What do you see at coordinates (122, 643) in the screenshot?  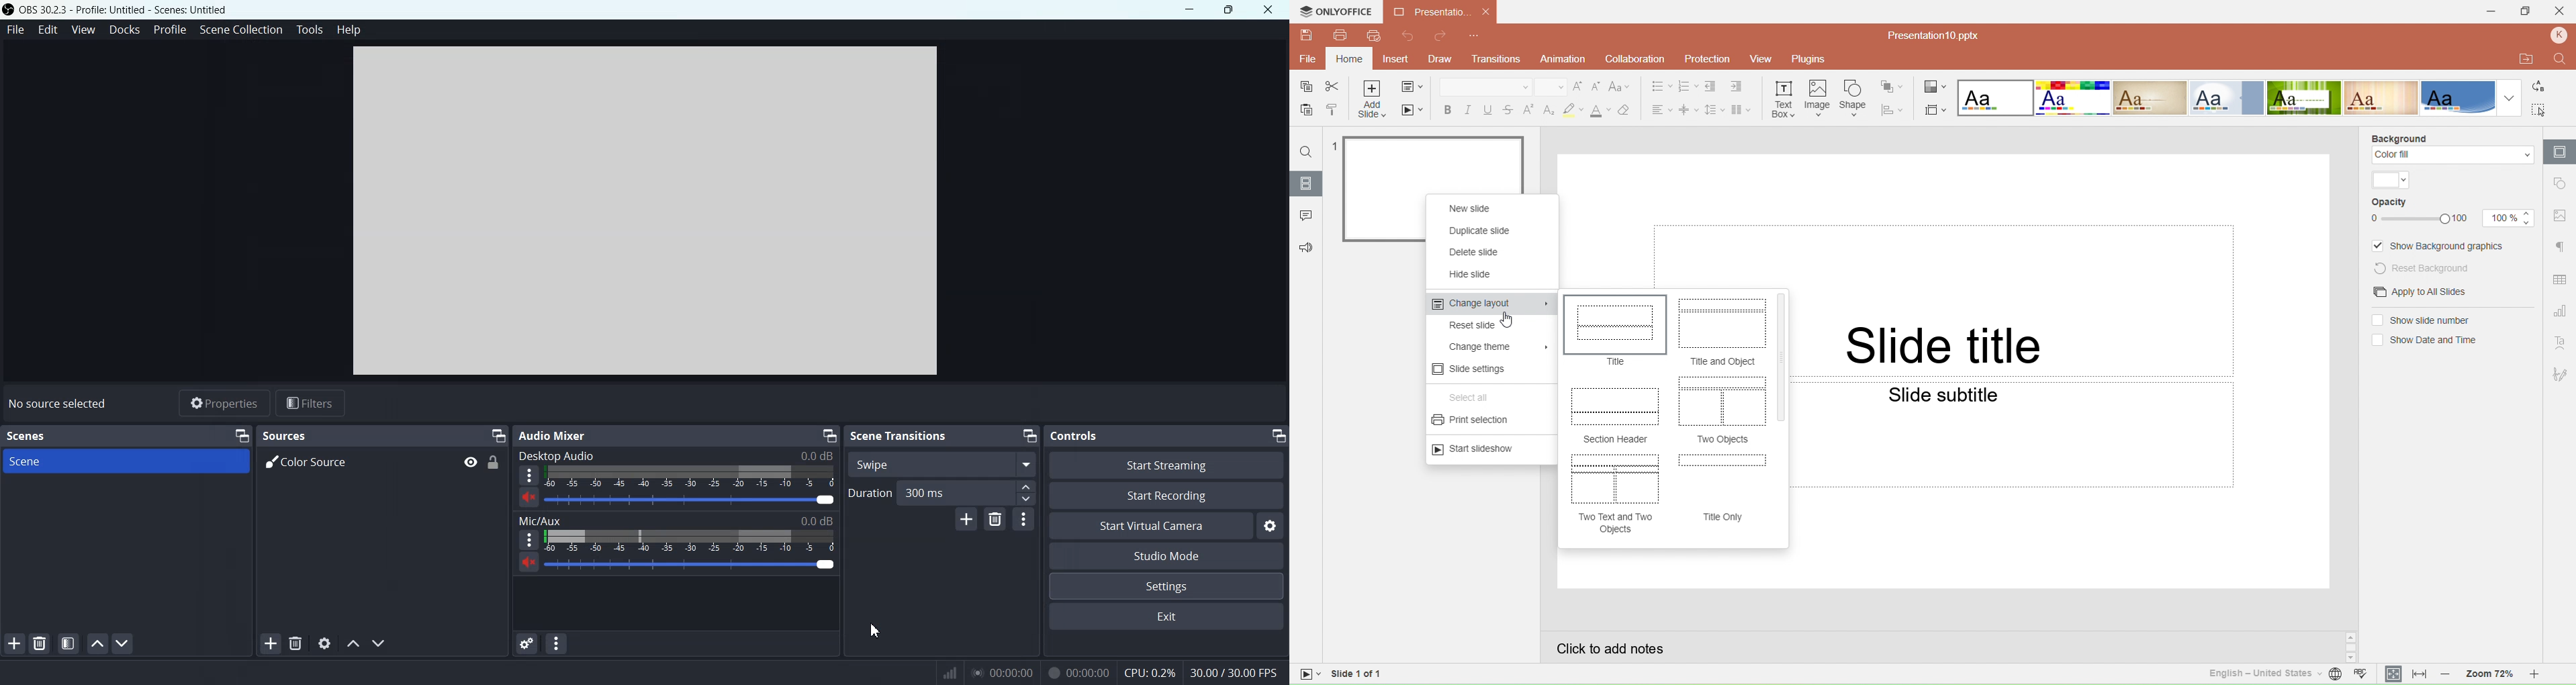 I see `Move scene down` at bounding box center [122, 643].